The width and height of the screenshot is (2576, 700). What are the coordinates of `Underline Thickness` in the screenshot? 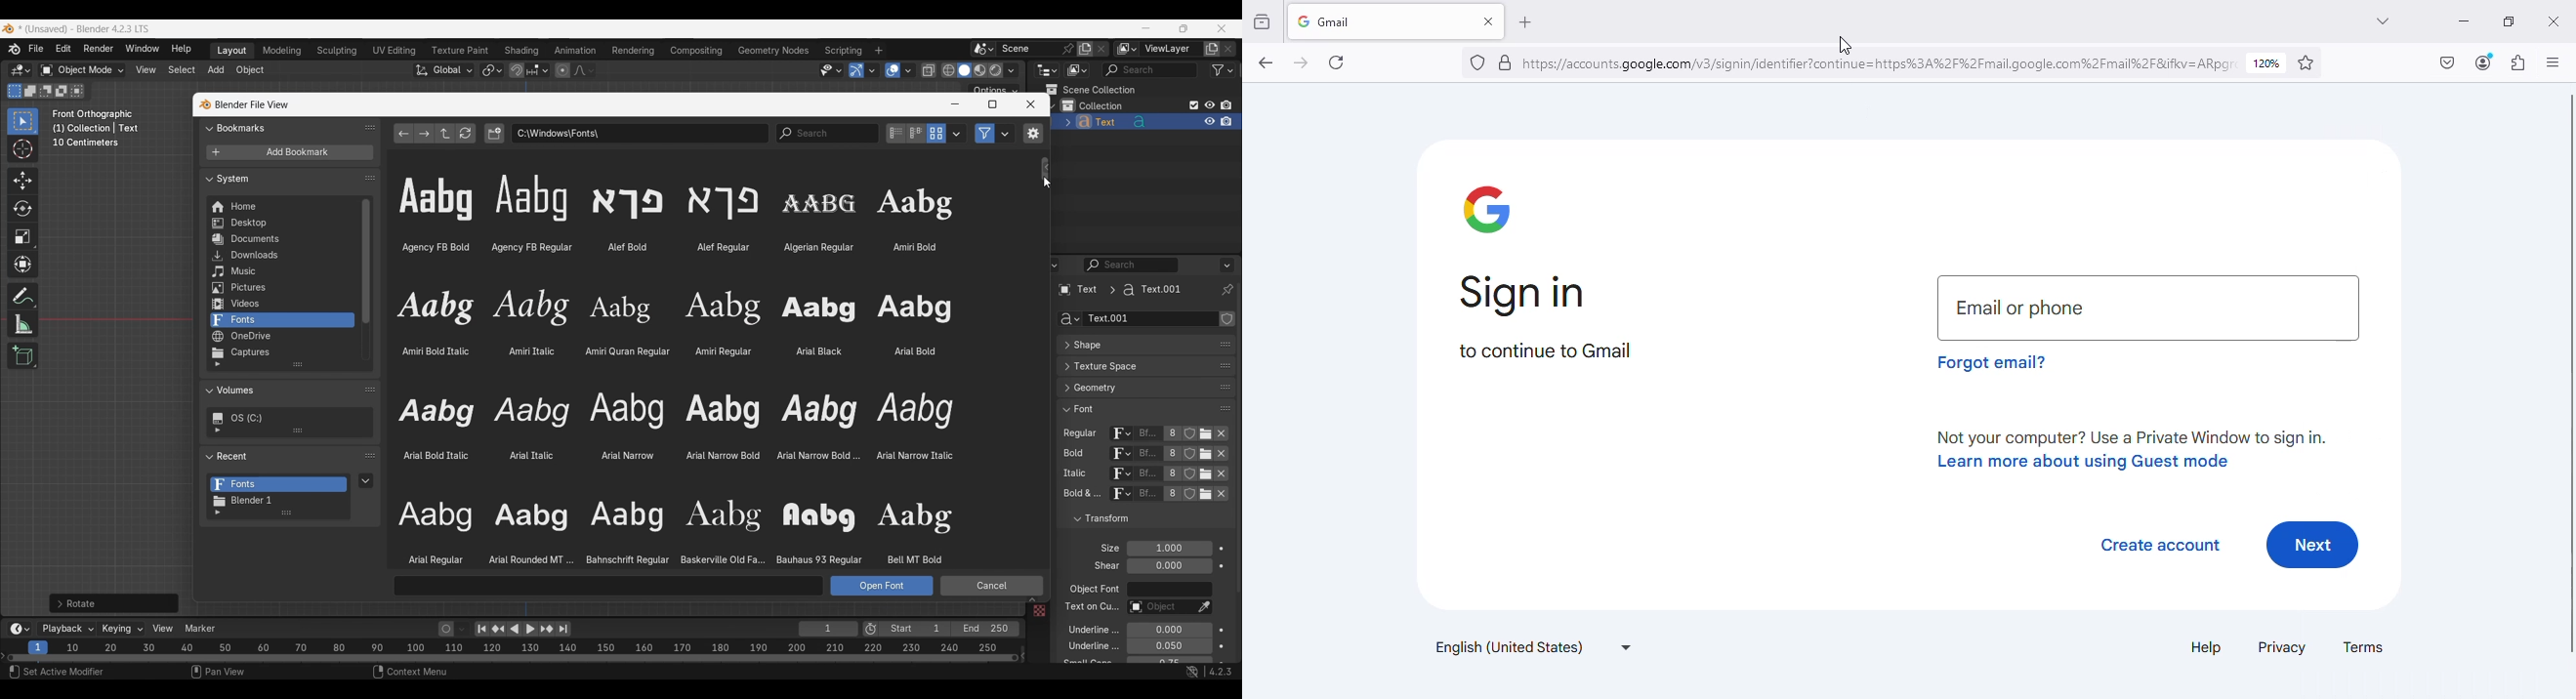 It's located at (1169, 647).